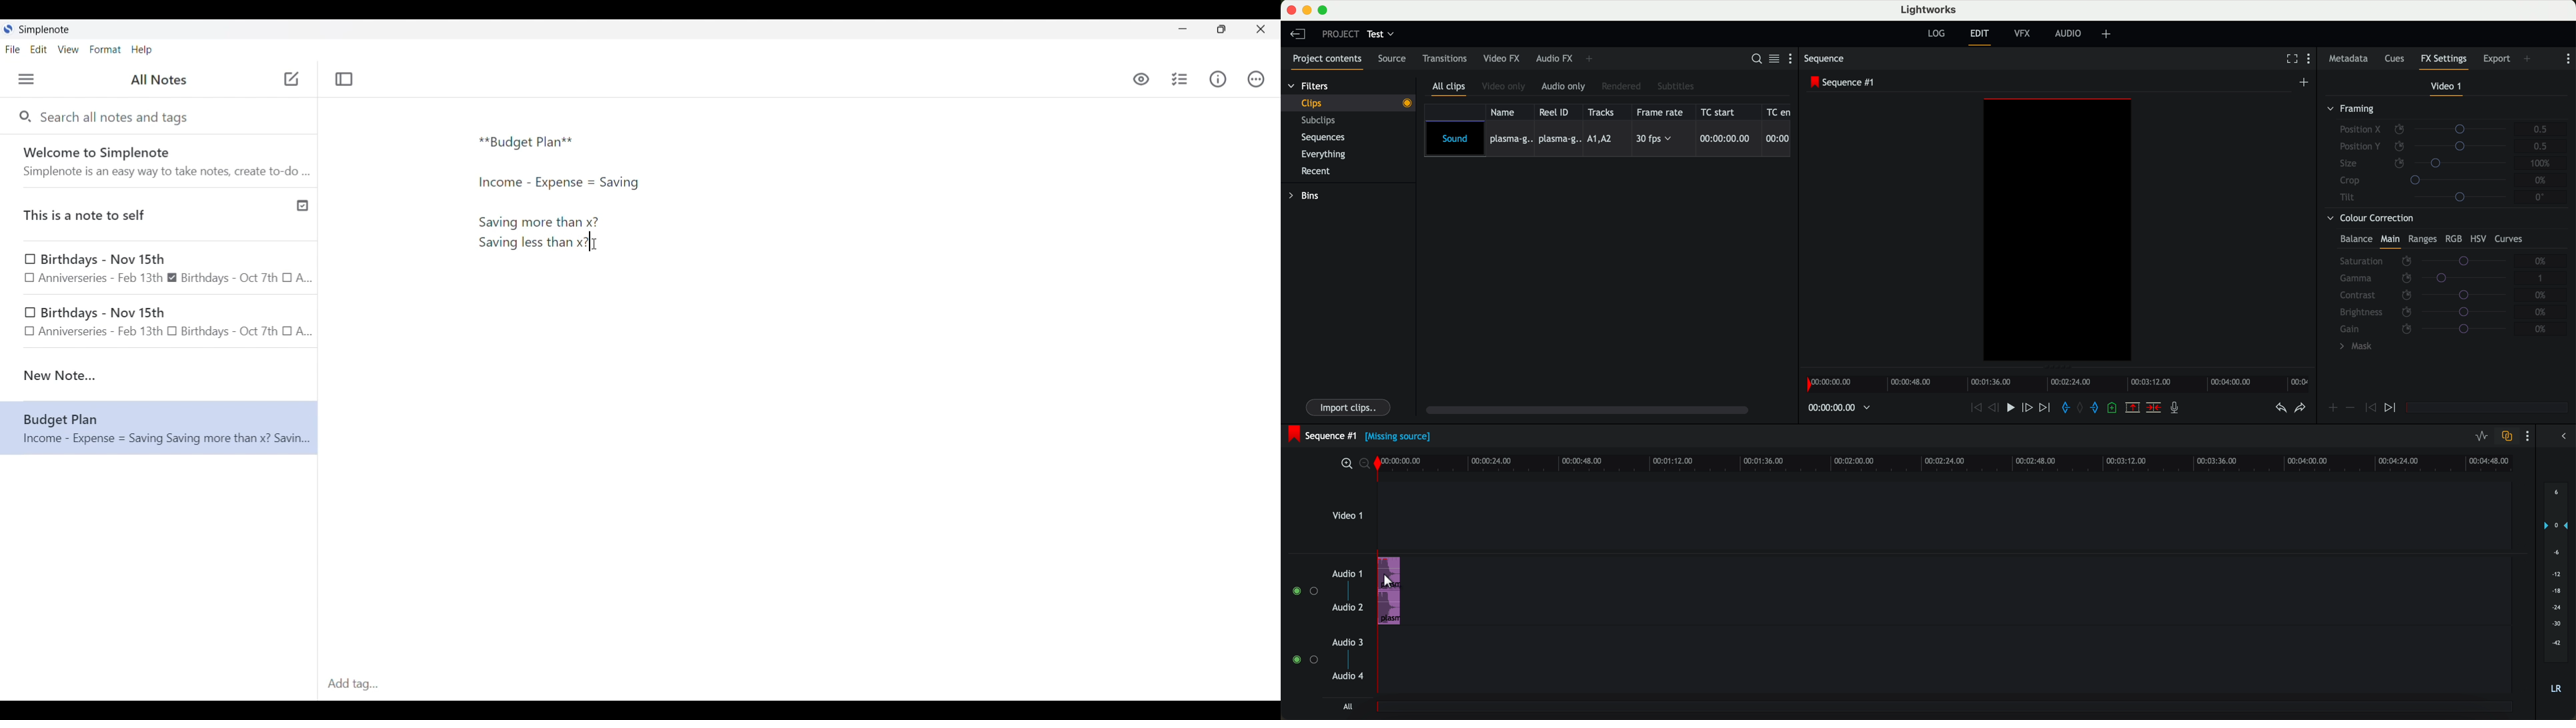 The image size is (2576, 728). What do you see at coordinates (2507, 436) in the screenshot?
I see `toggle auto track sync` at bounding box center [2507, 436].